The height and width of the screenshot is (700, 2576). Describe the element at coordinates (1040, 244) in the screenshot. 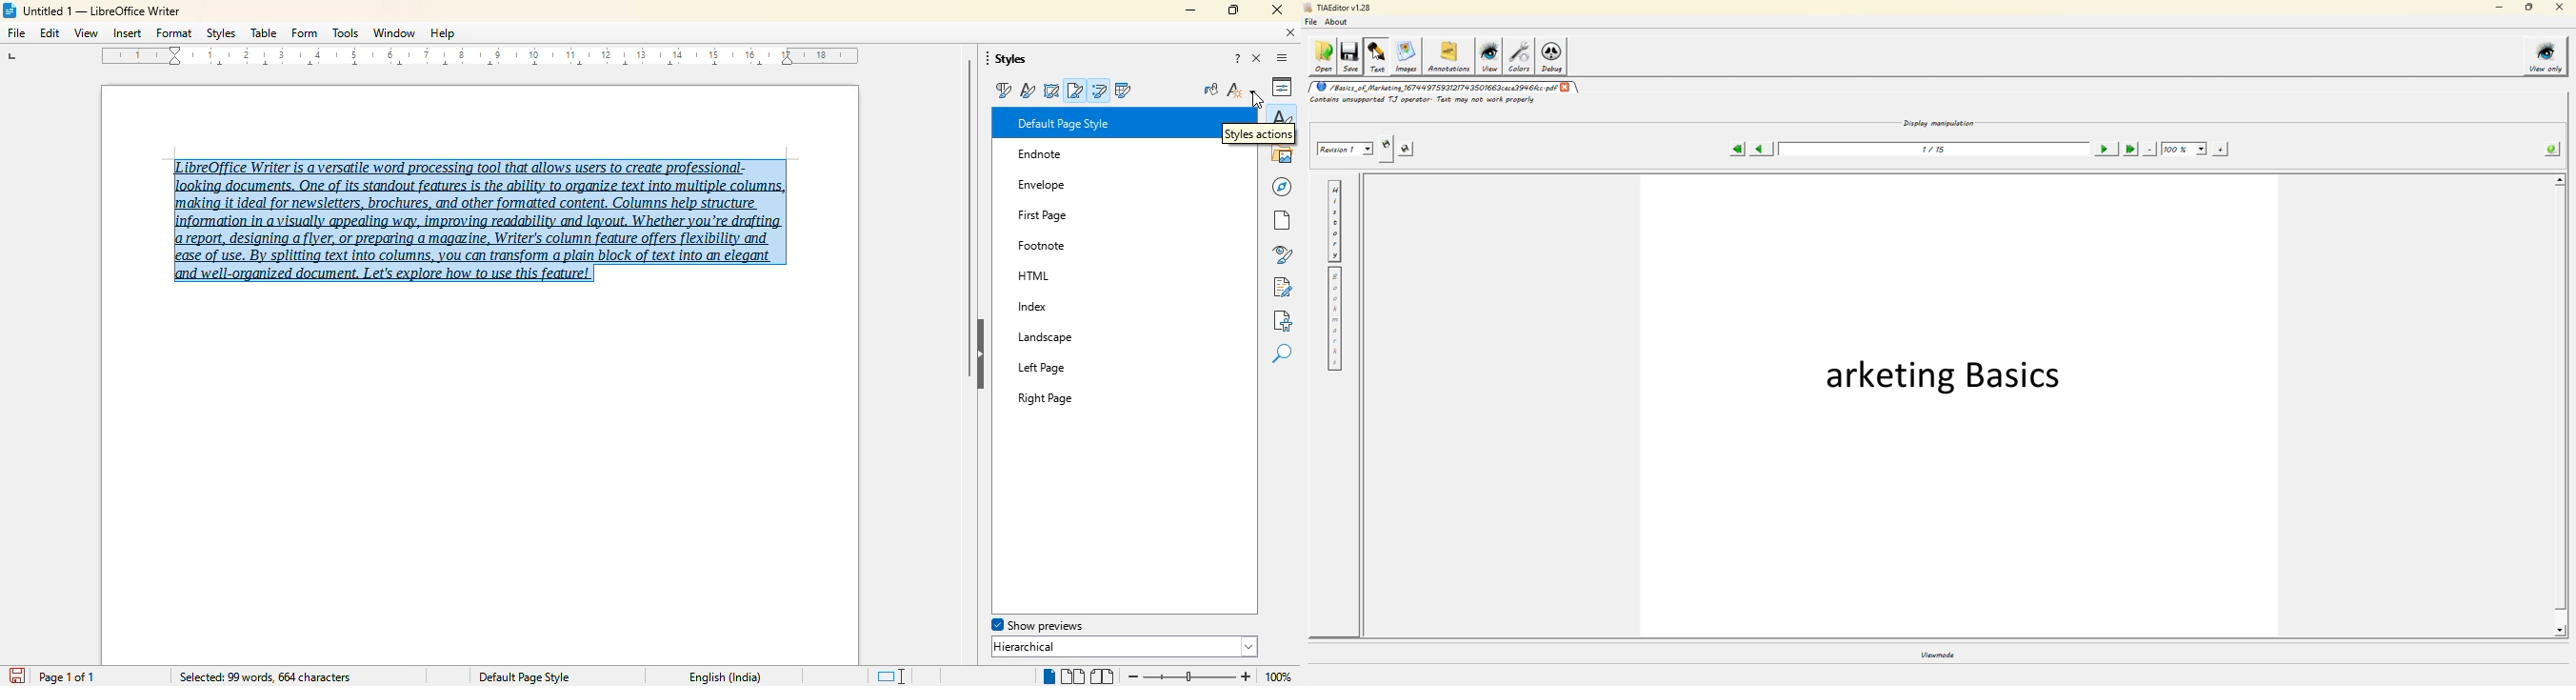

I see `` at that location.